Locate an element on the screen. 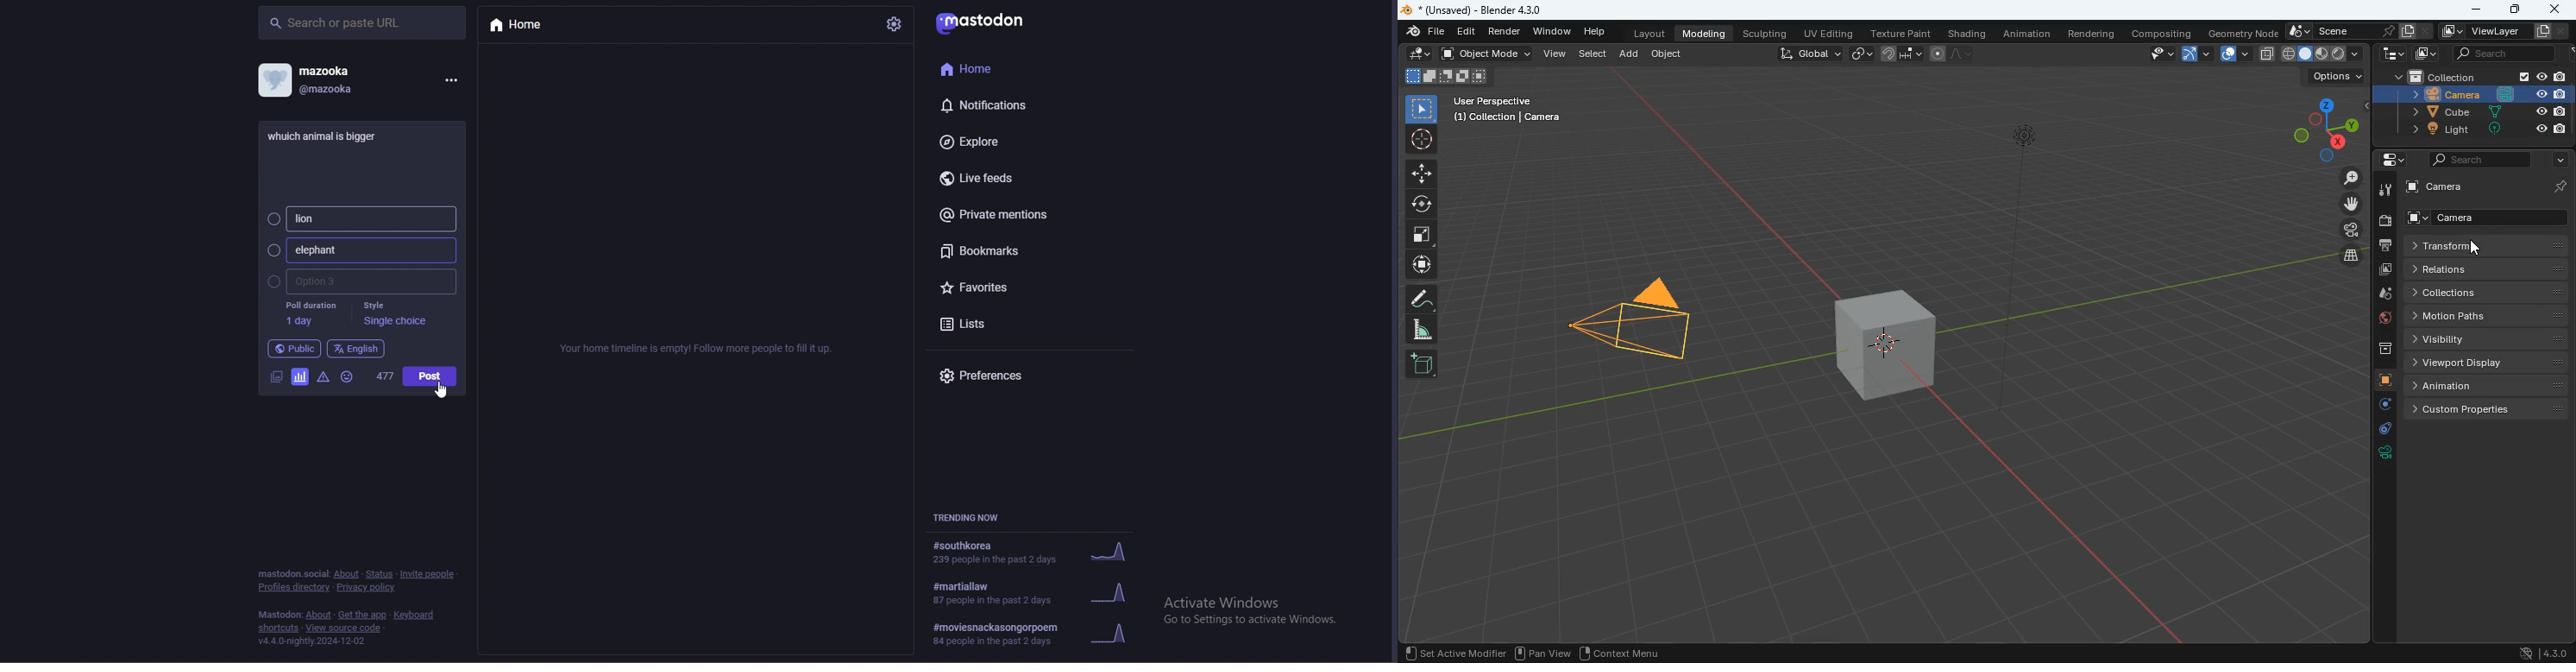 Image resolution: width=2576 pixels, height=672 pixels. menu is located at coordinates (451, 79).